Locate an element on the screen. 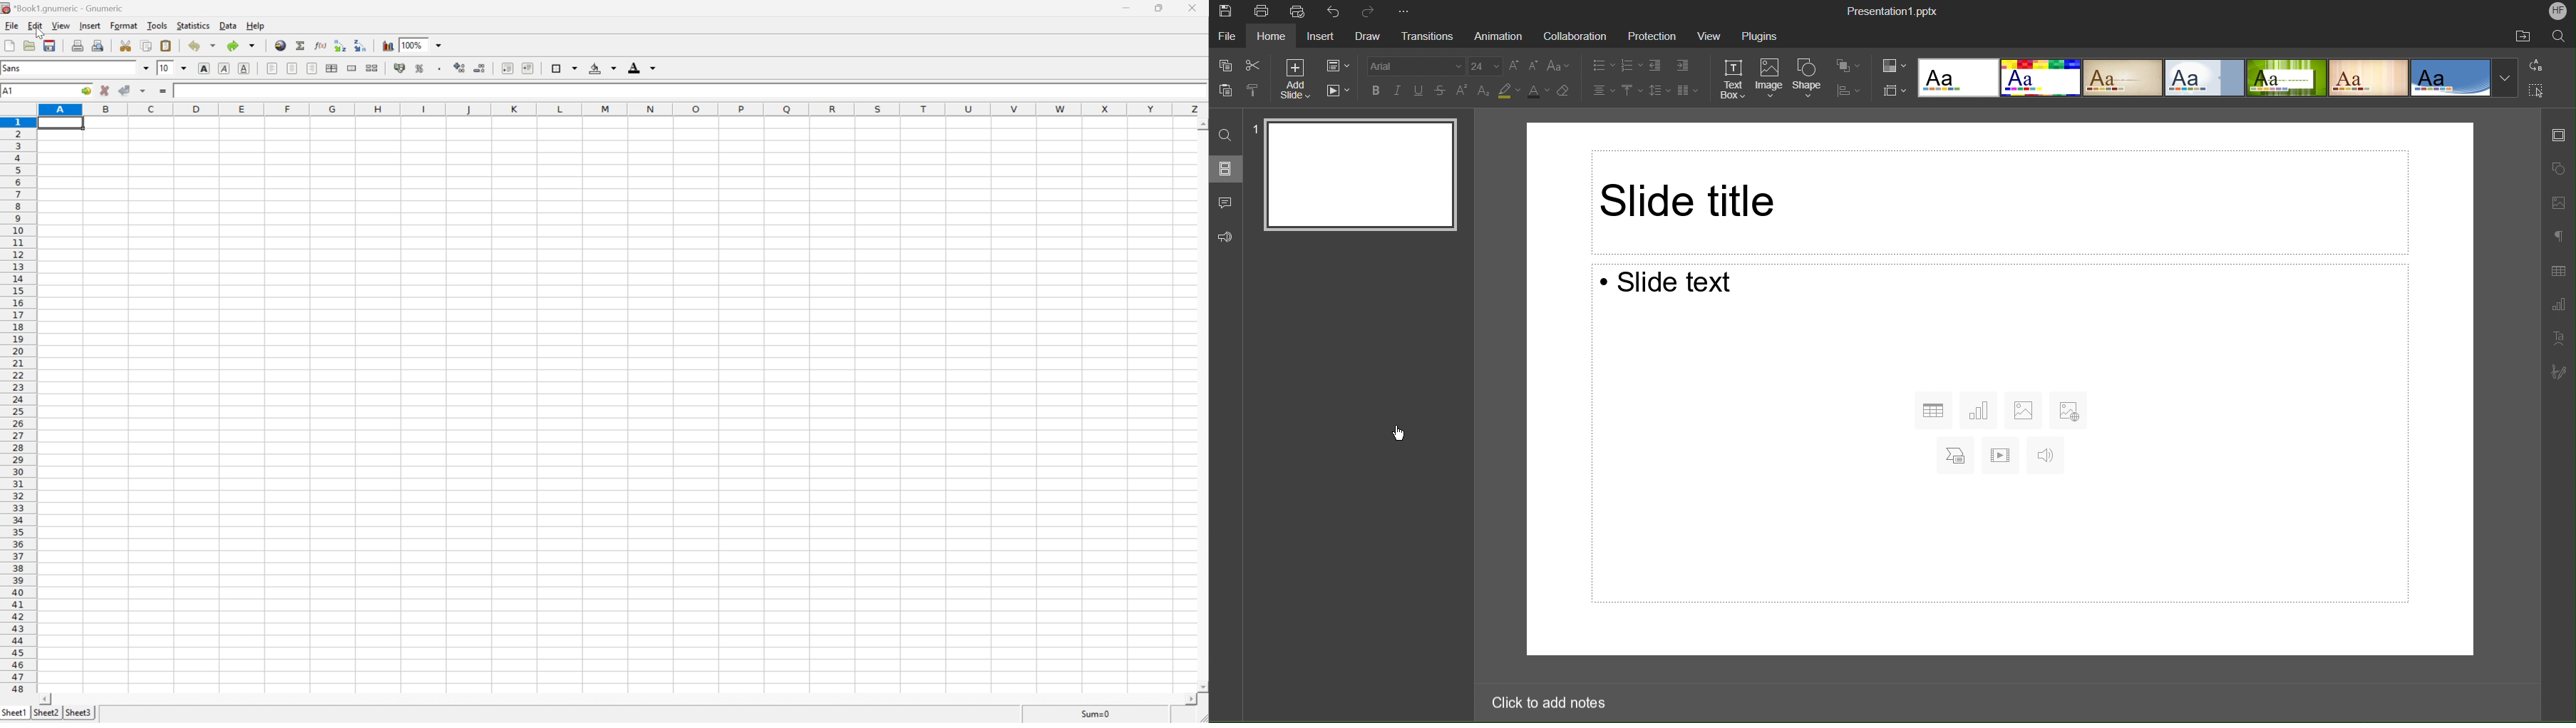  Set the format of the selected cells to include a thousands separator is located at coordinates (438, 69).